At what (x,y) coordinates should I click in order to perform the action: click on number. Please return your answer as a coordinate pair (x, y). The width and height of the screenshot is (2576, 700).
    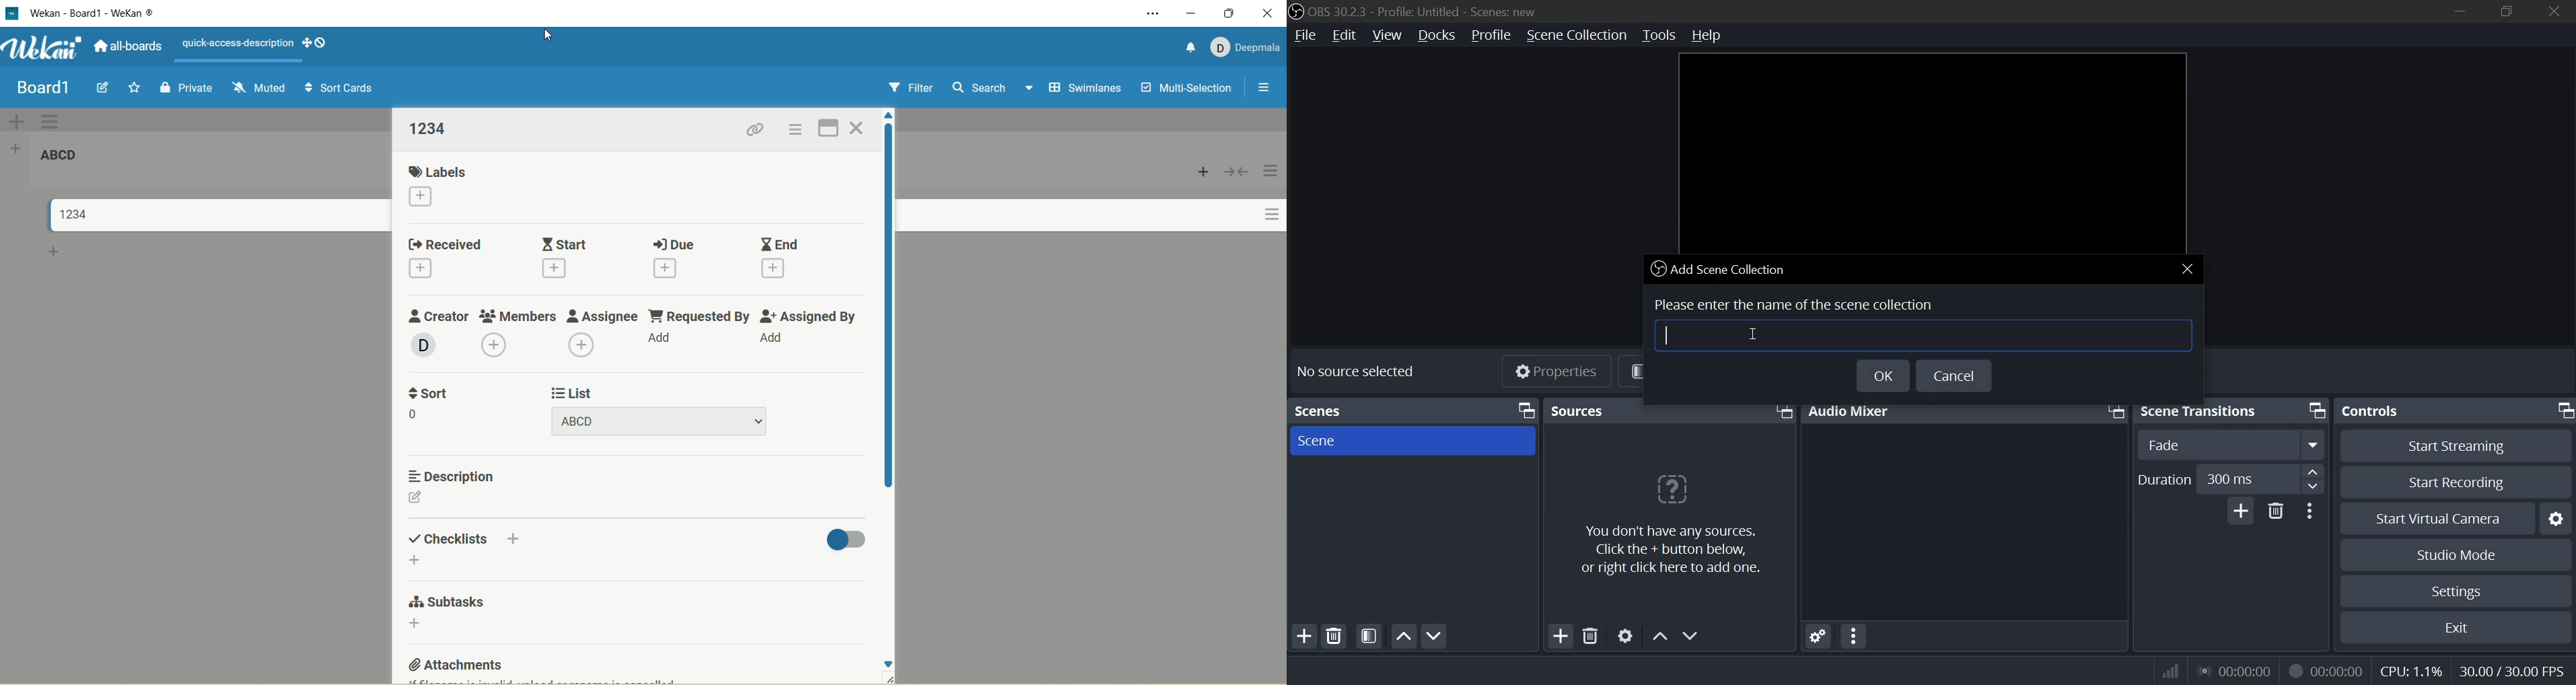
    Looking at the image, I should click on (416, 415).